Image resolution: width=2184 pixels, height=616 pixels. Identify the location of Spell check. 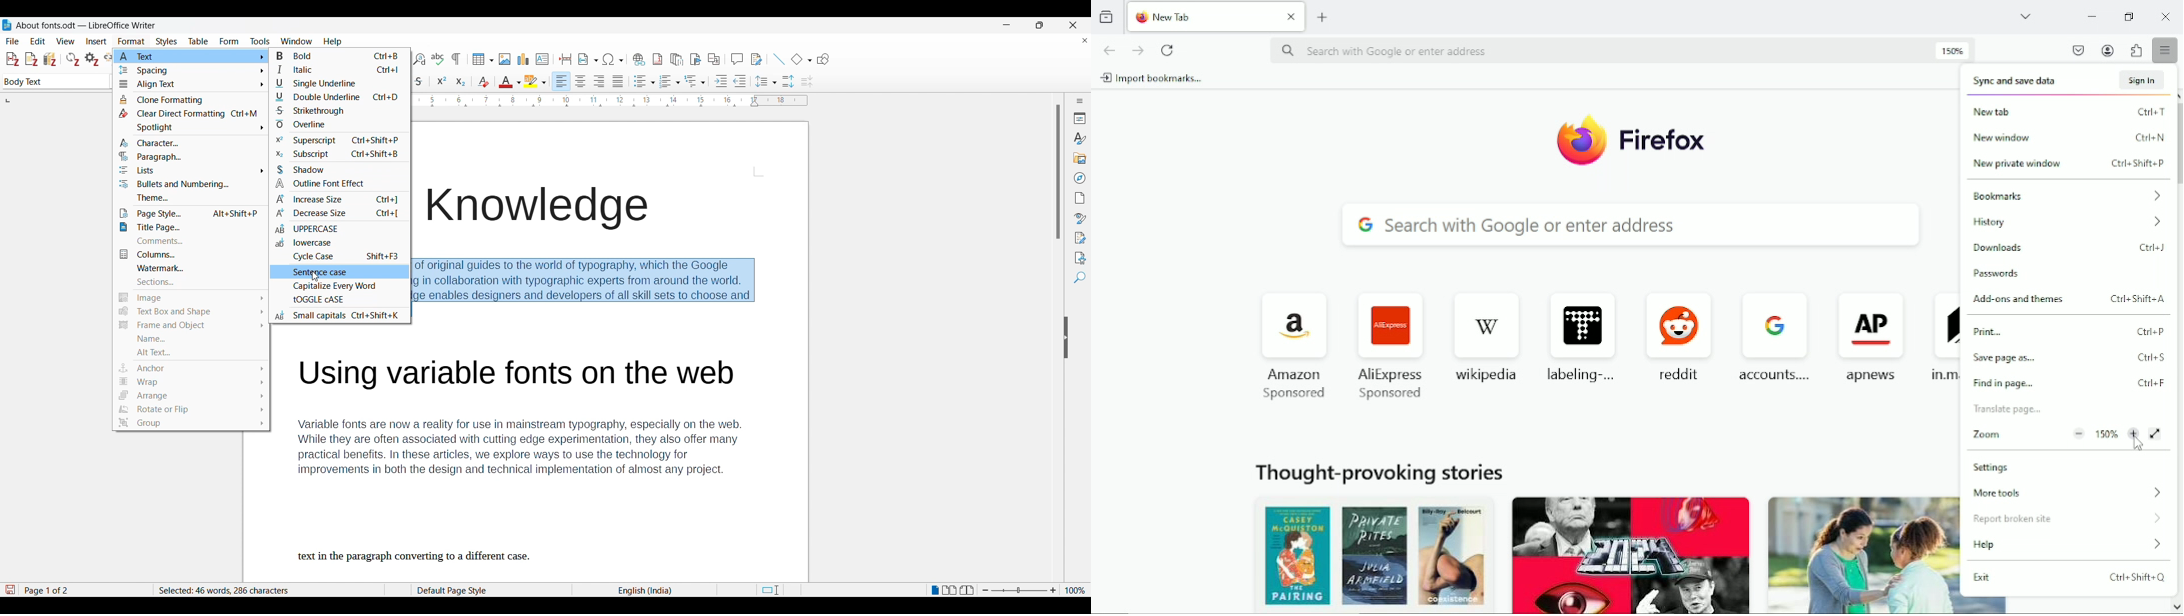
(438, 59).